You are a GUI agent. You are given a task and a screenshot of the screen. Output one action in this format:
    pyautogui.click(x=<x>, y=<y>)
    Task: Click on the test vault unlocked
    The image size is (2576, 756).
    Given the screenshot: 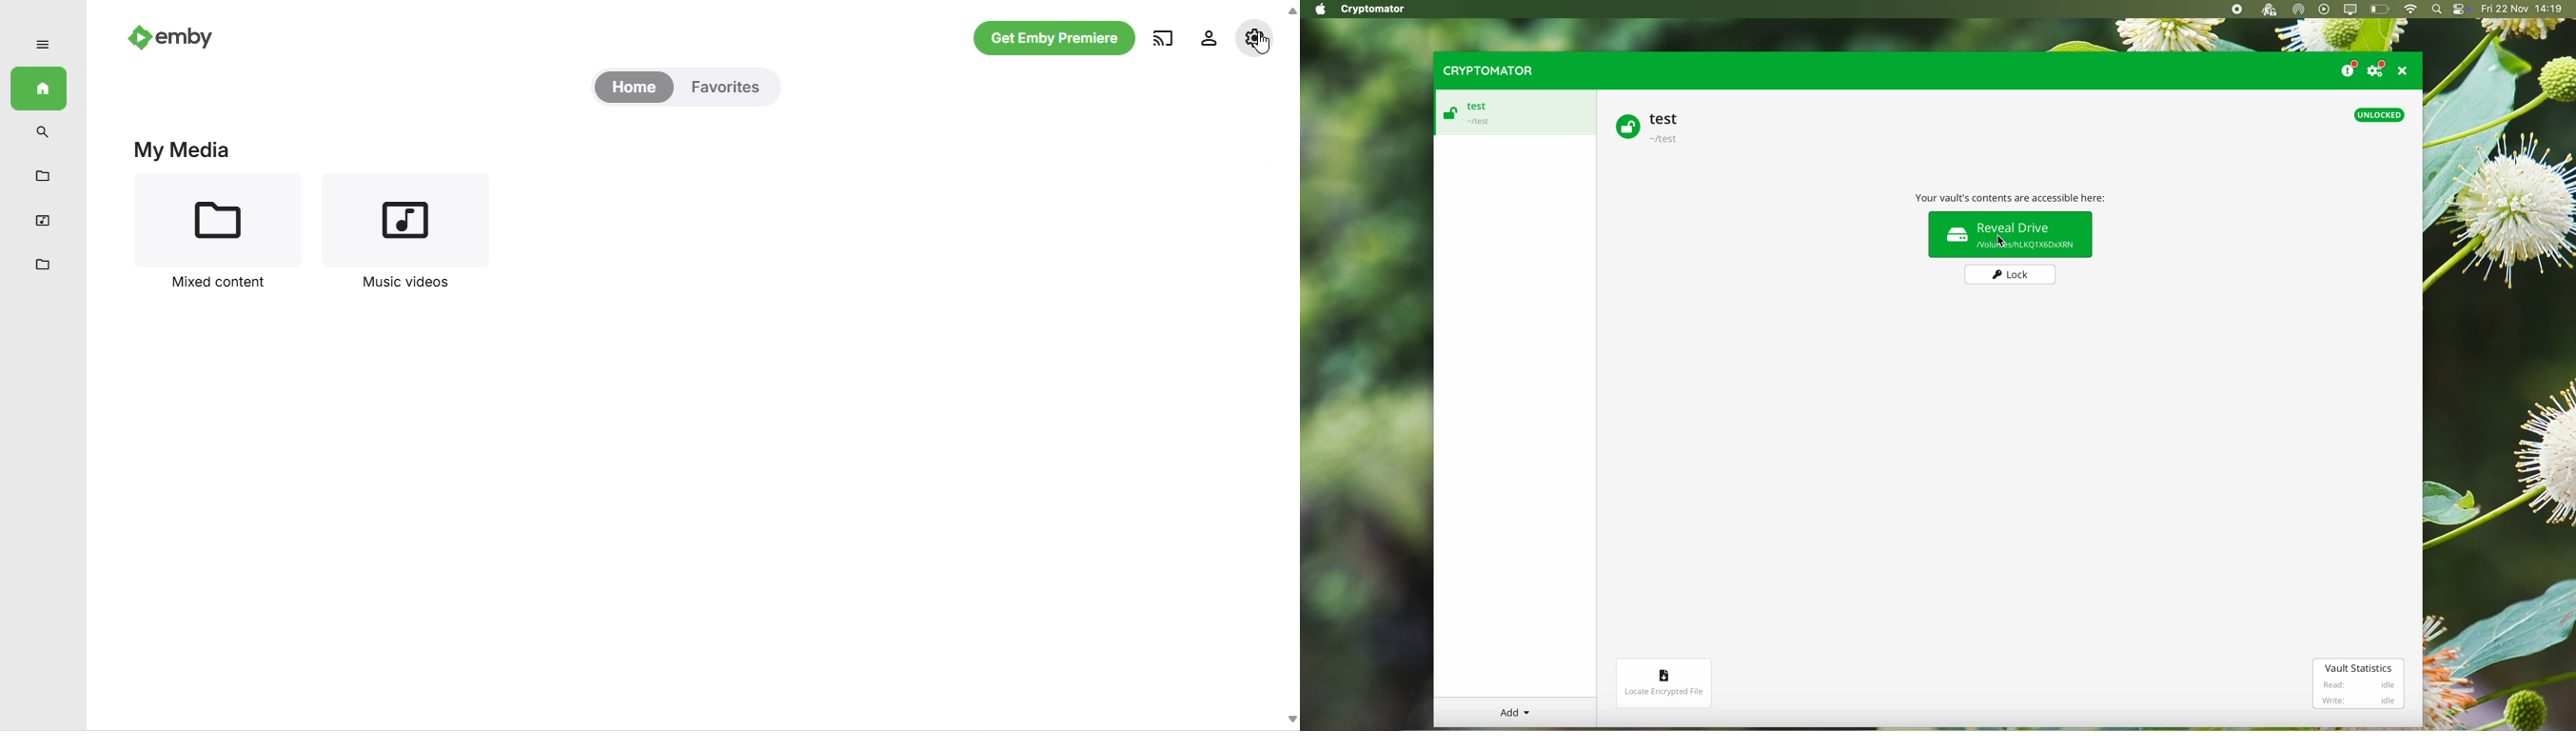 What is the action you would take?
    pyautogui.click(x=1514, y=112)
    